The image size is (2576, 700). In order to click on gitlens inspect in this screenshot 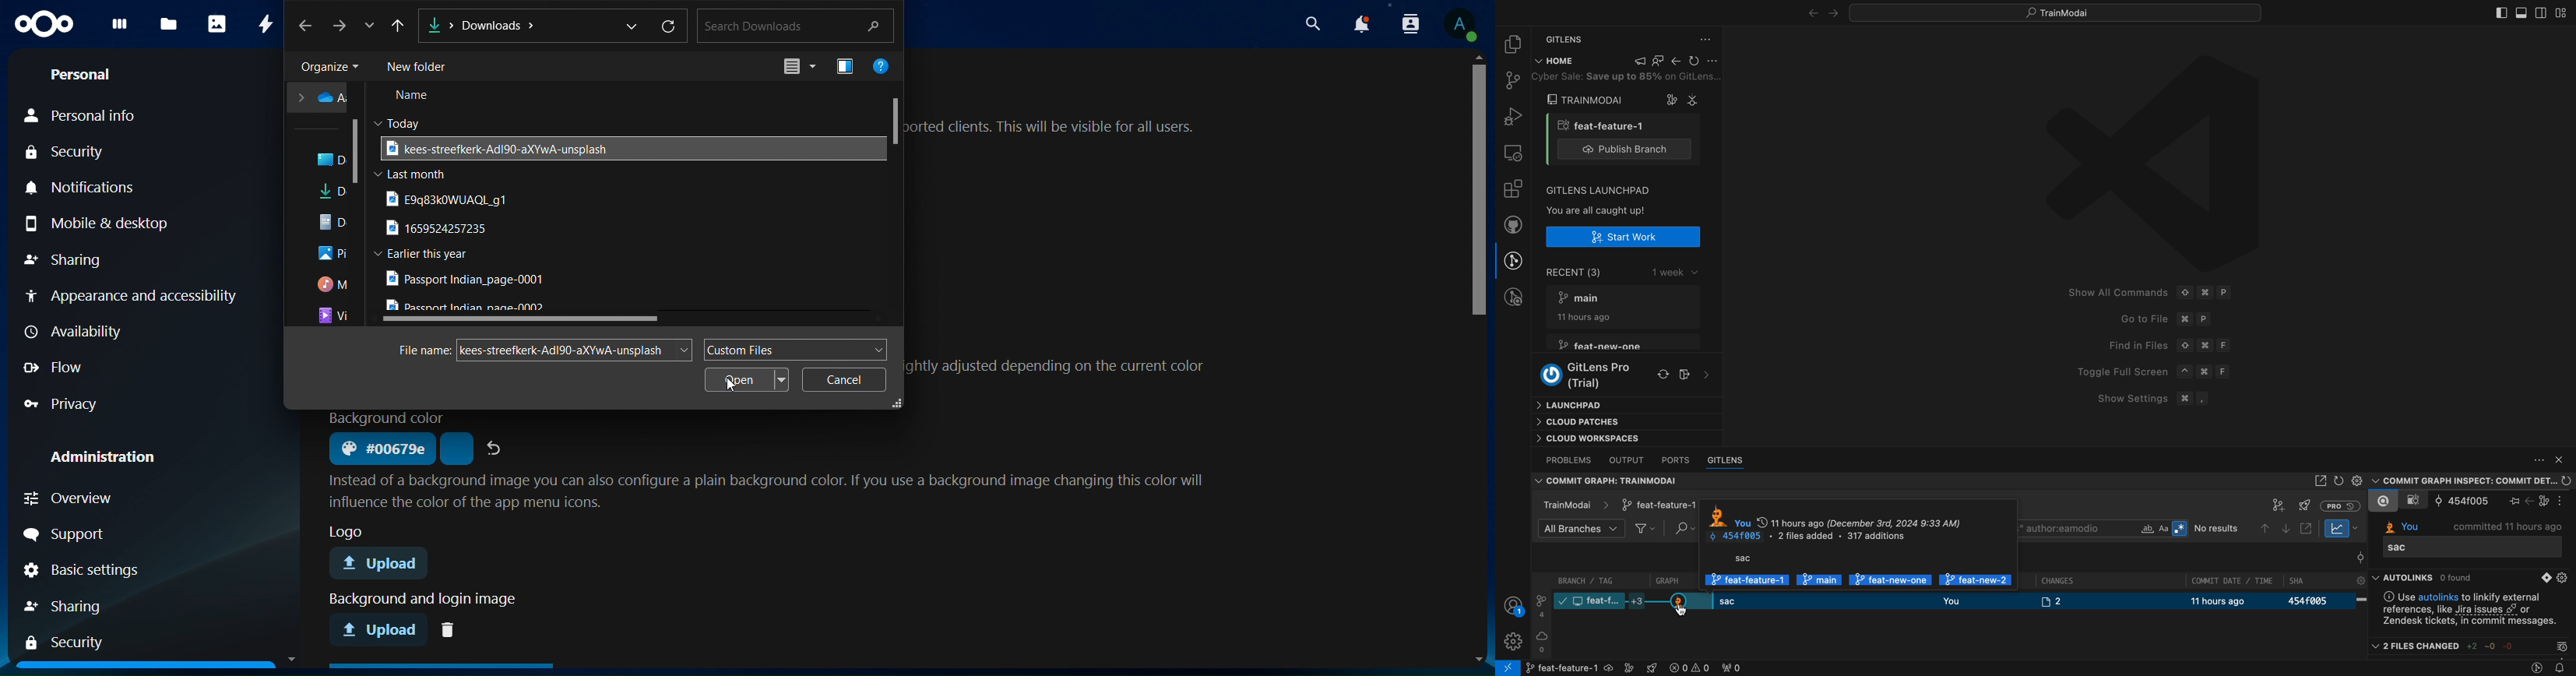, I will do `click(1514, 298)`.